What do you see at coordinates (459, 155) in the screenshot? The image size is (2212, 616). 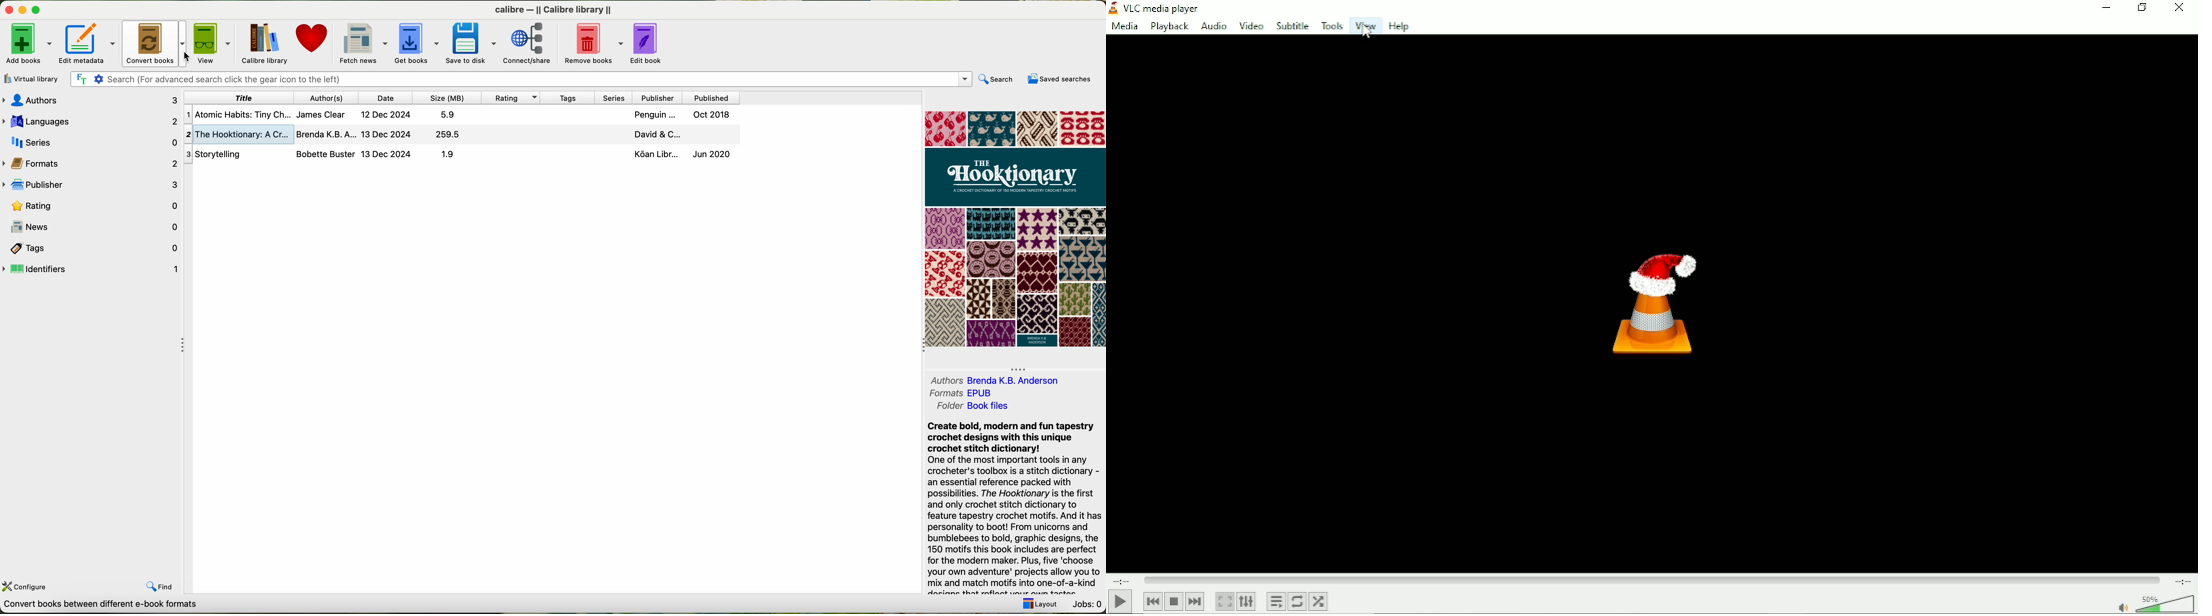 I see `Storytelling book details` at bounding box center [459, 155].